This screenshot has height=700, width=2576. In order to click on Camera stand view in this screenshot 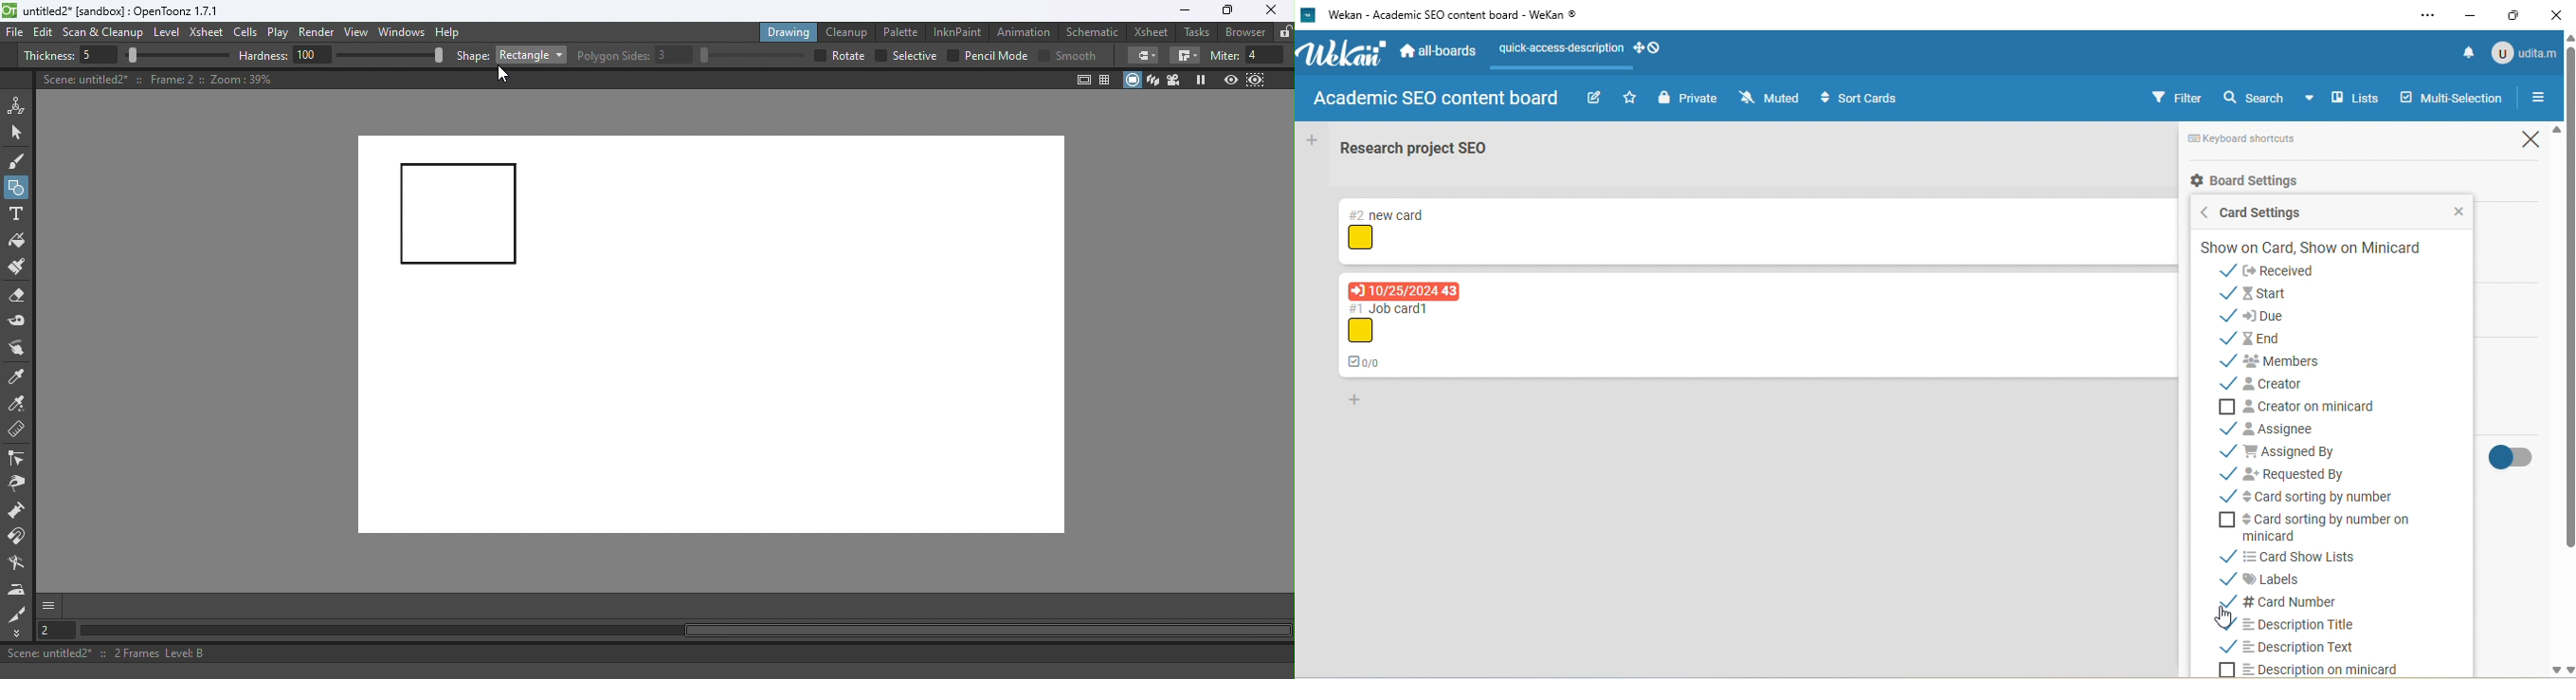, I will do `click(1134, 80)`.